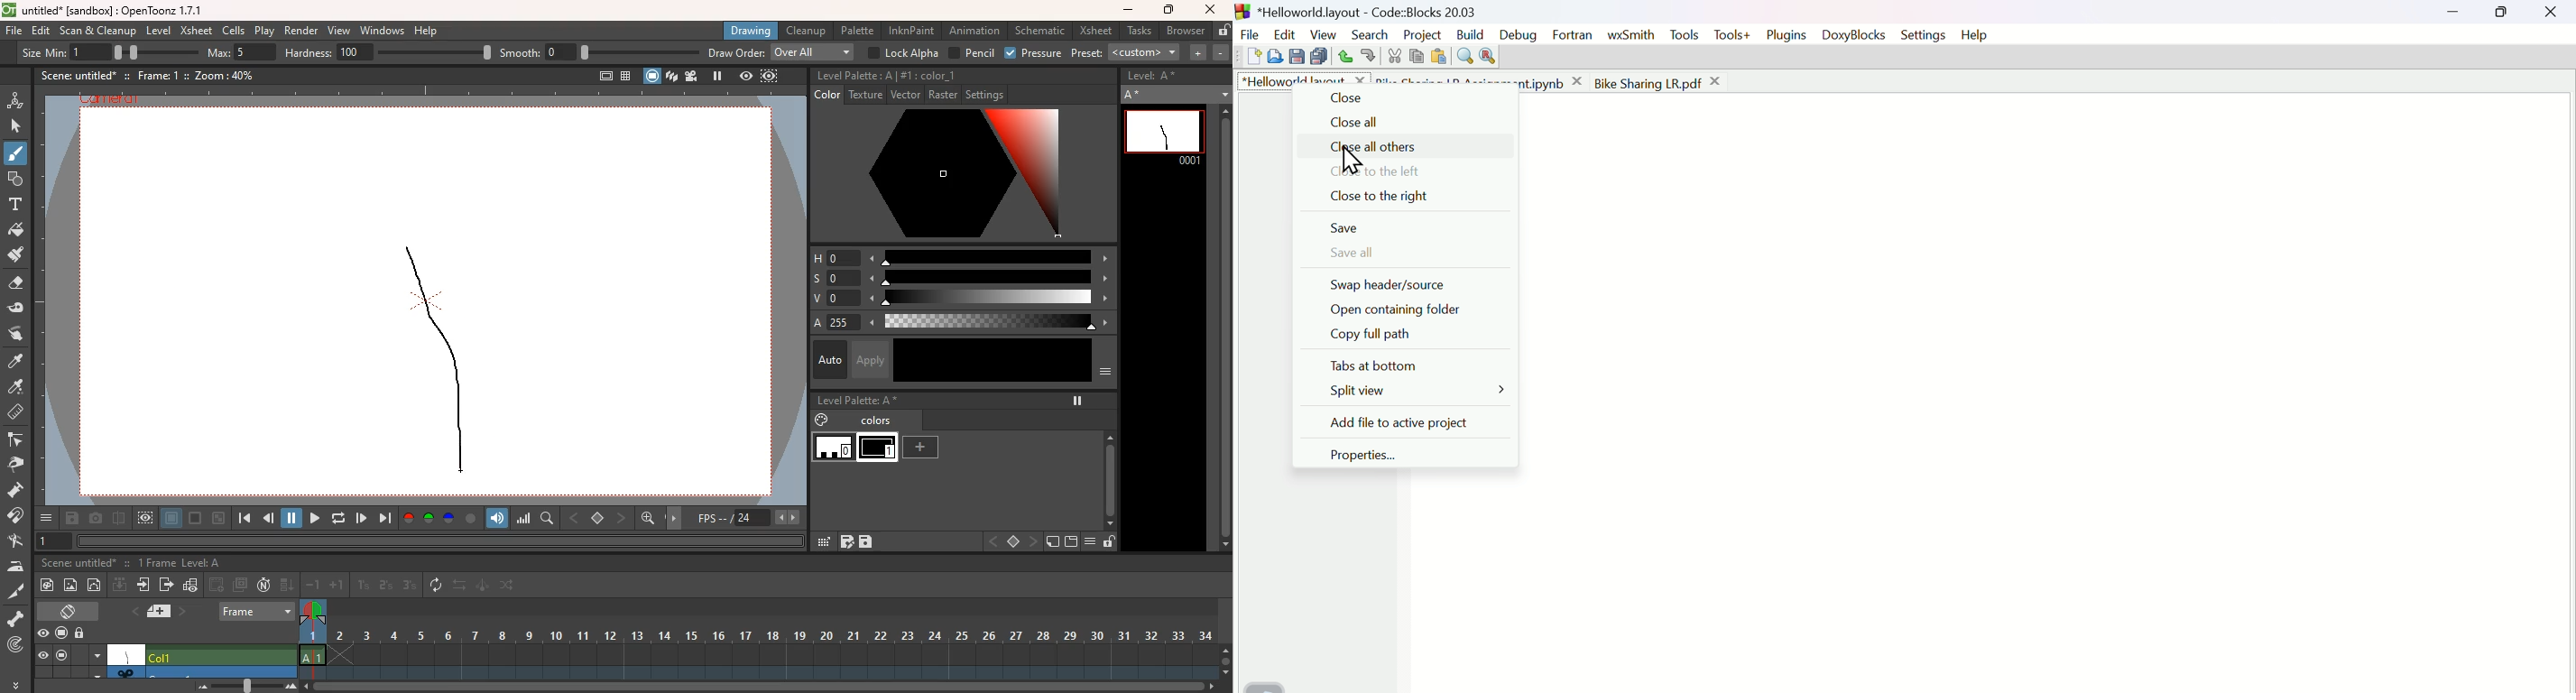  I want to click on scene: untitled, so click(76, 564).